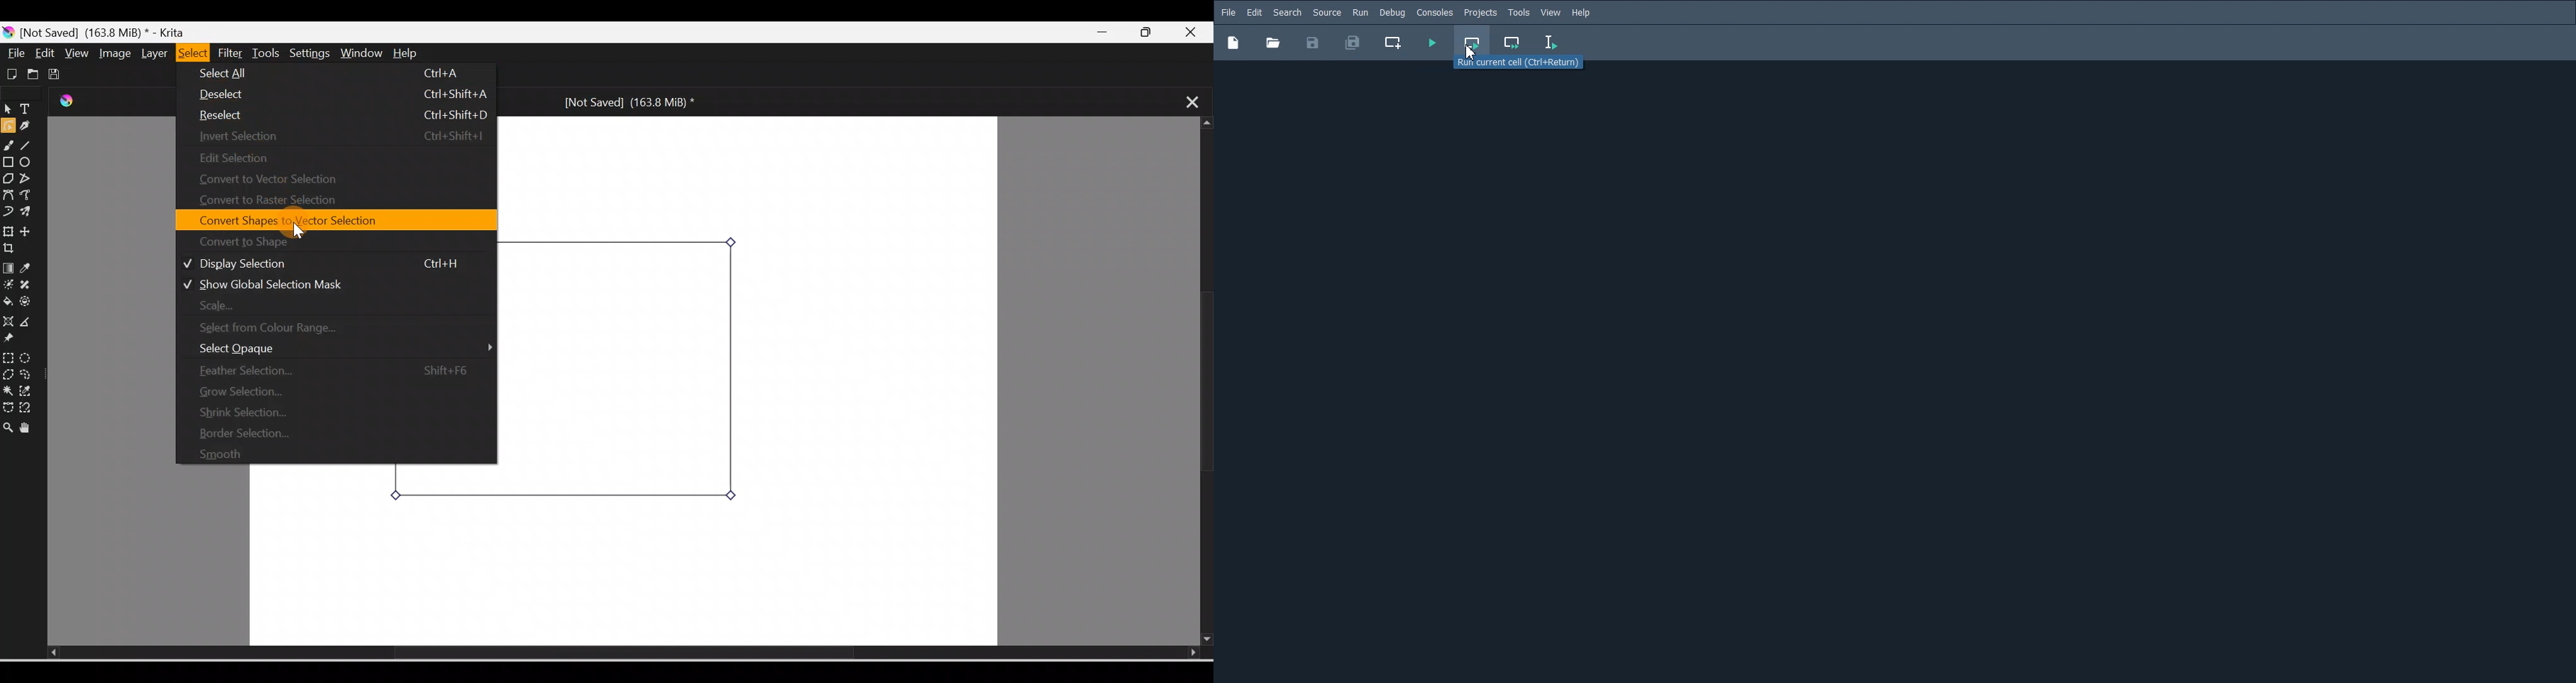  What do you see at coordinates (1394, 43) in the screenshot?
I see `Create new cell` at bounding box center [1394, 43].